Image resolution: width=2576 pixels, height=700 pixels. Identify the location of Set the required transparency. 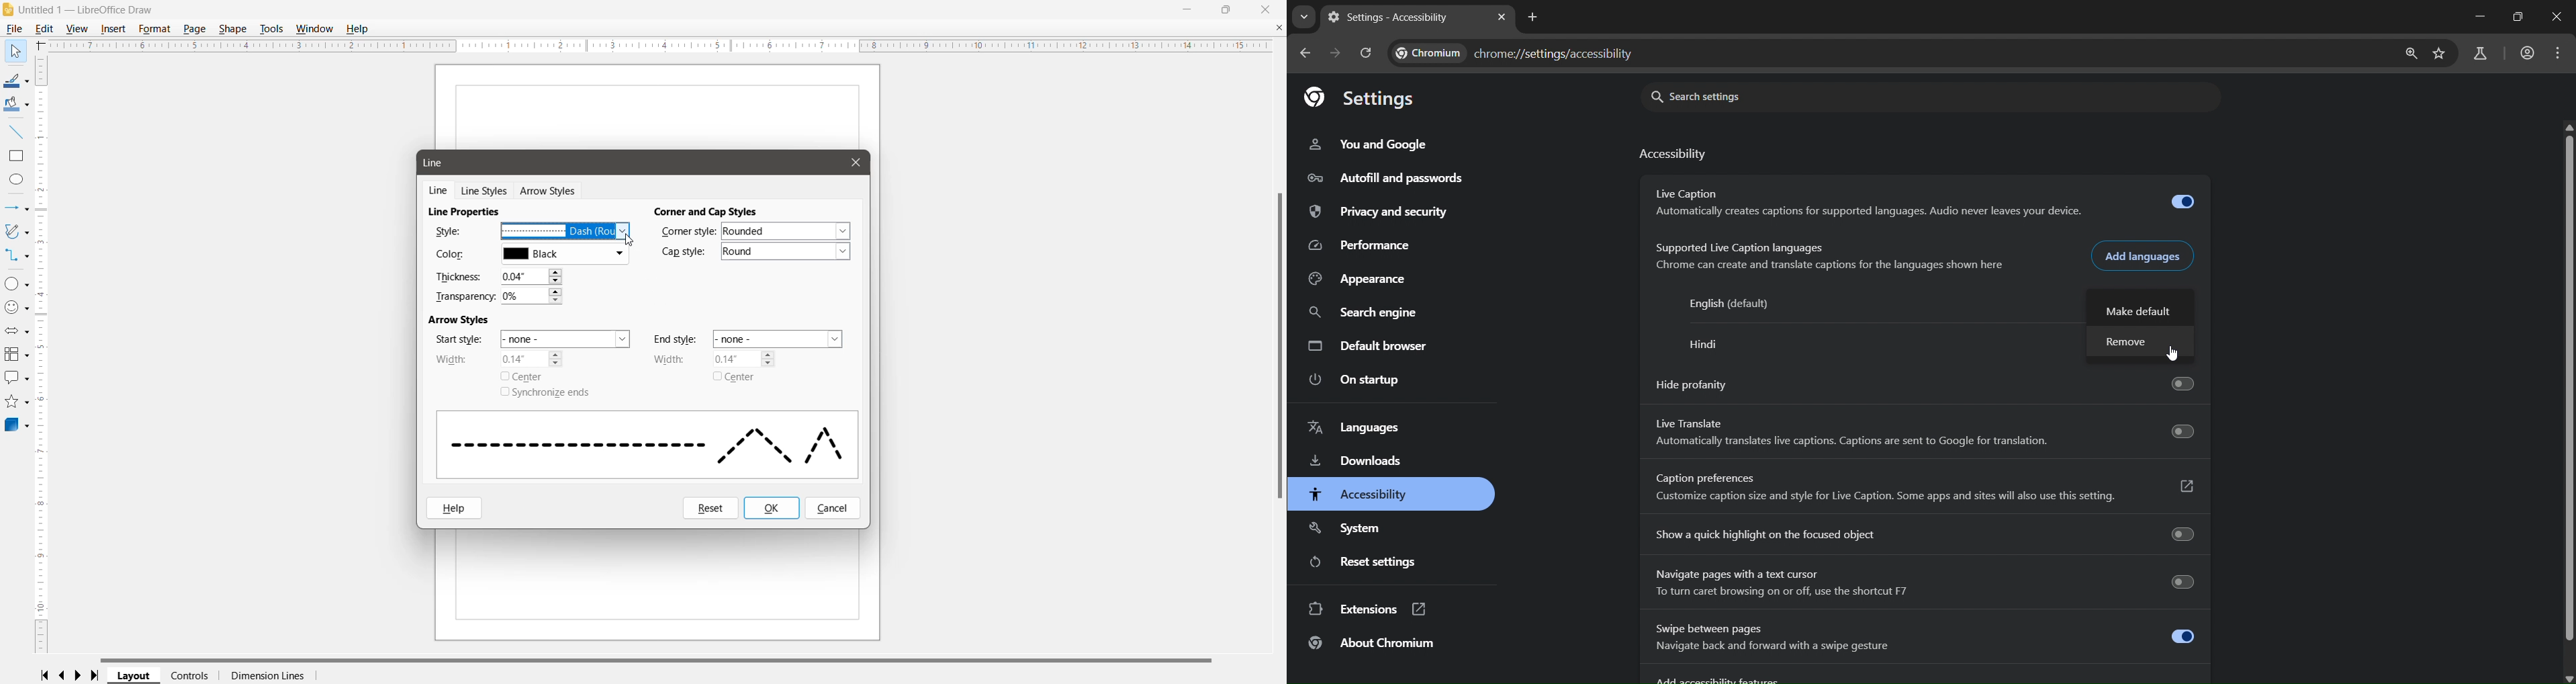
(533, 296).